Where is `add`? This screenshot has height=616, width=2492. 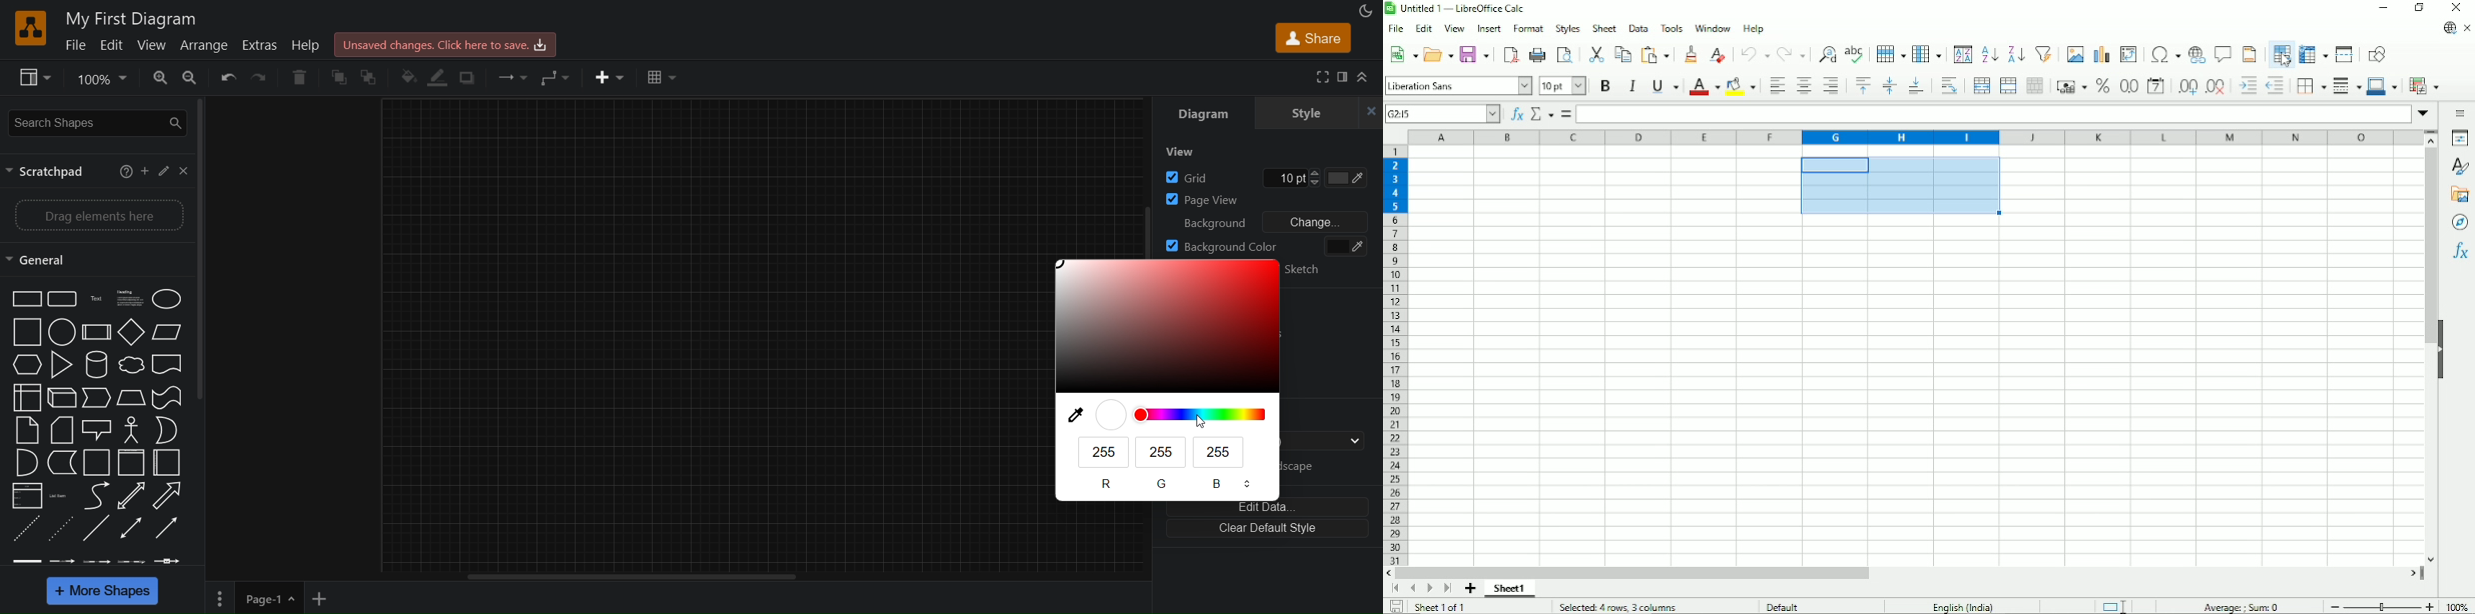 add is located at coordinates (146, 173).